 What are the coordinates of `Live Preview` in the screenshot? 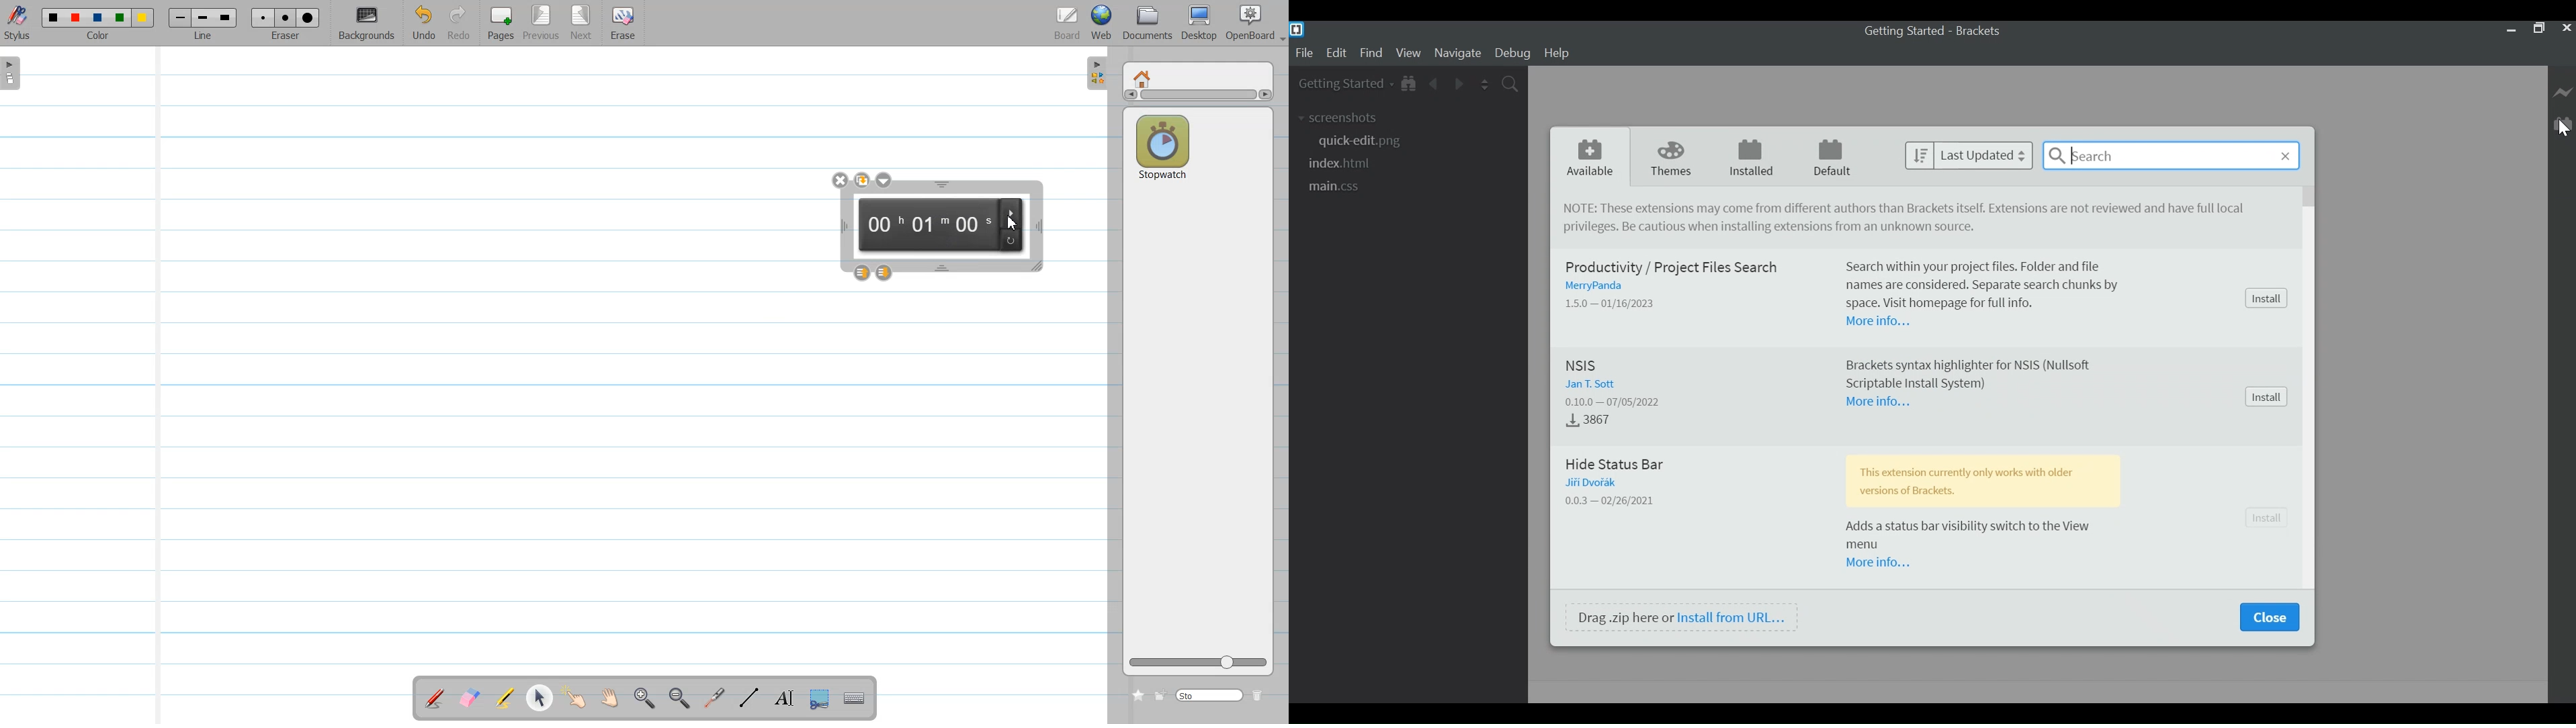 It's located at (2563, 94).